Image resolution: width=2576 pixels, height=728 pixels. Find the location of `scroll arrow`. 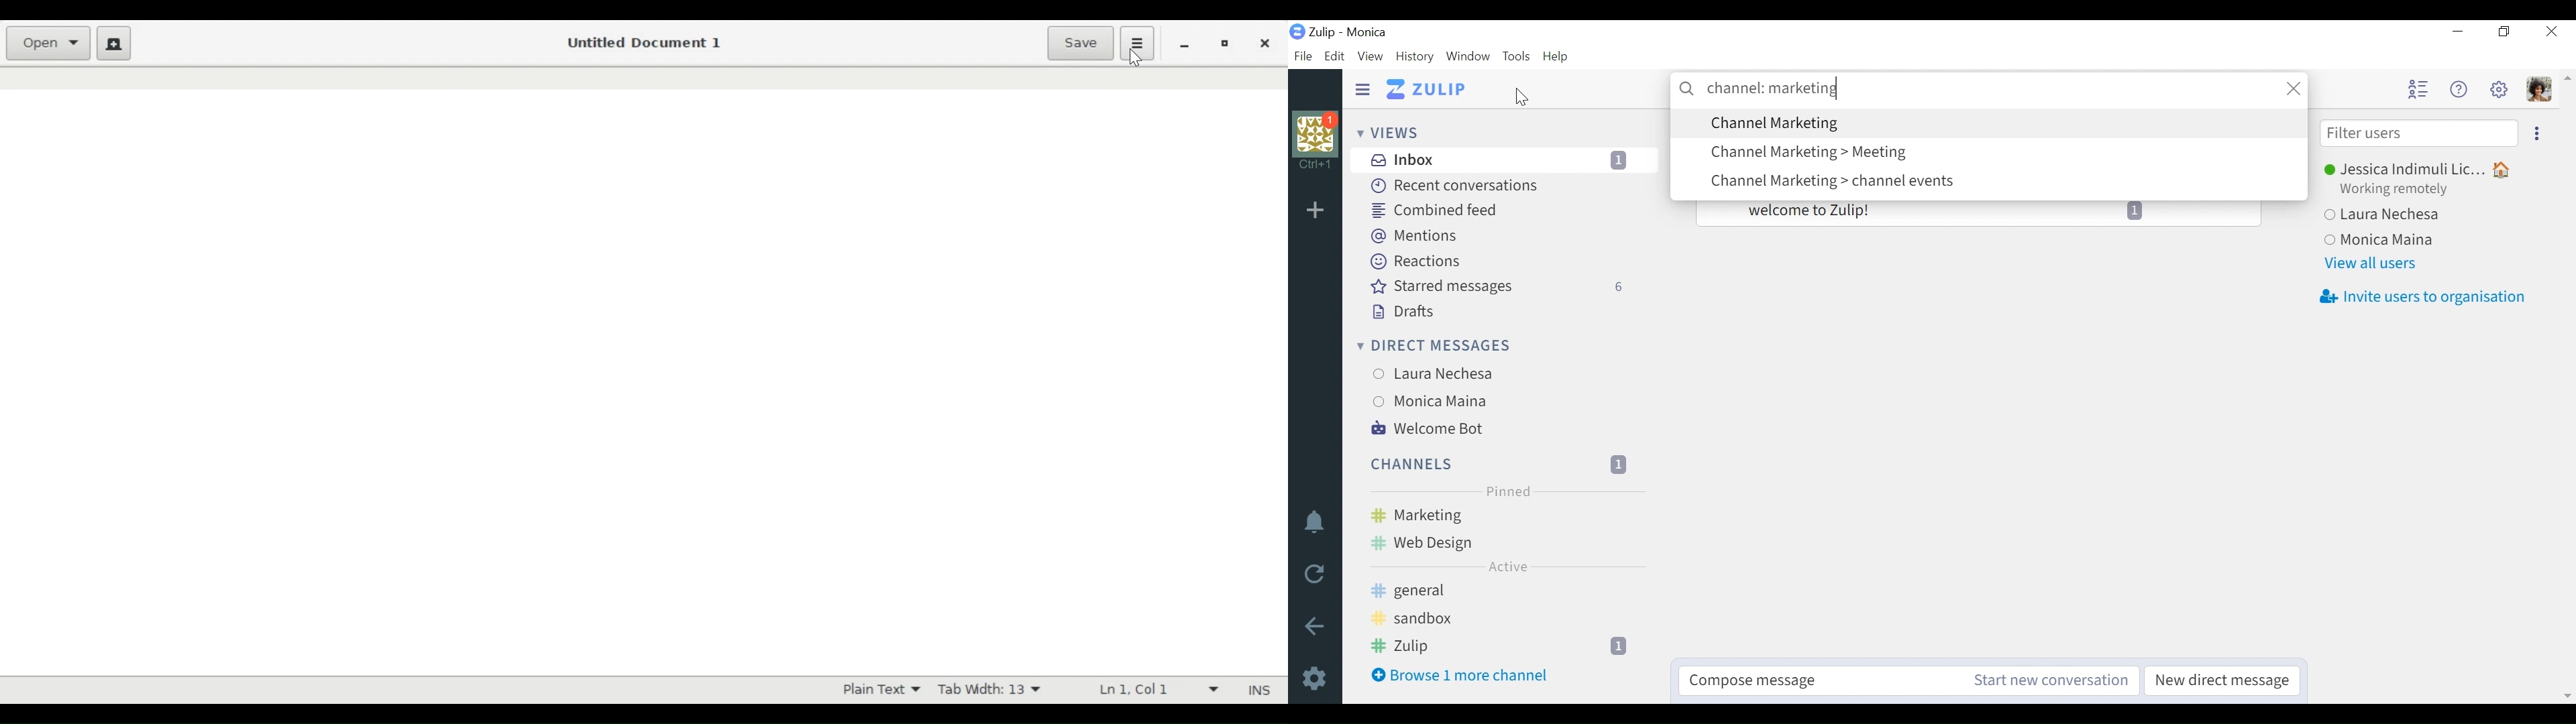

scroll arrow is located at coordinates (2565, 88).